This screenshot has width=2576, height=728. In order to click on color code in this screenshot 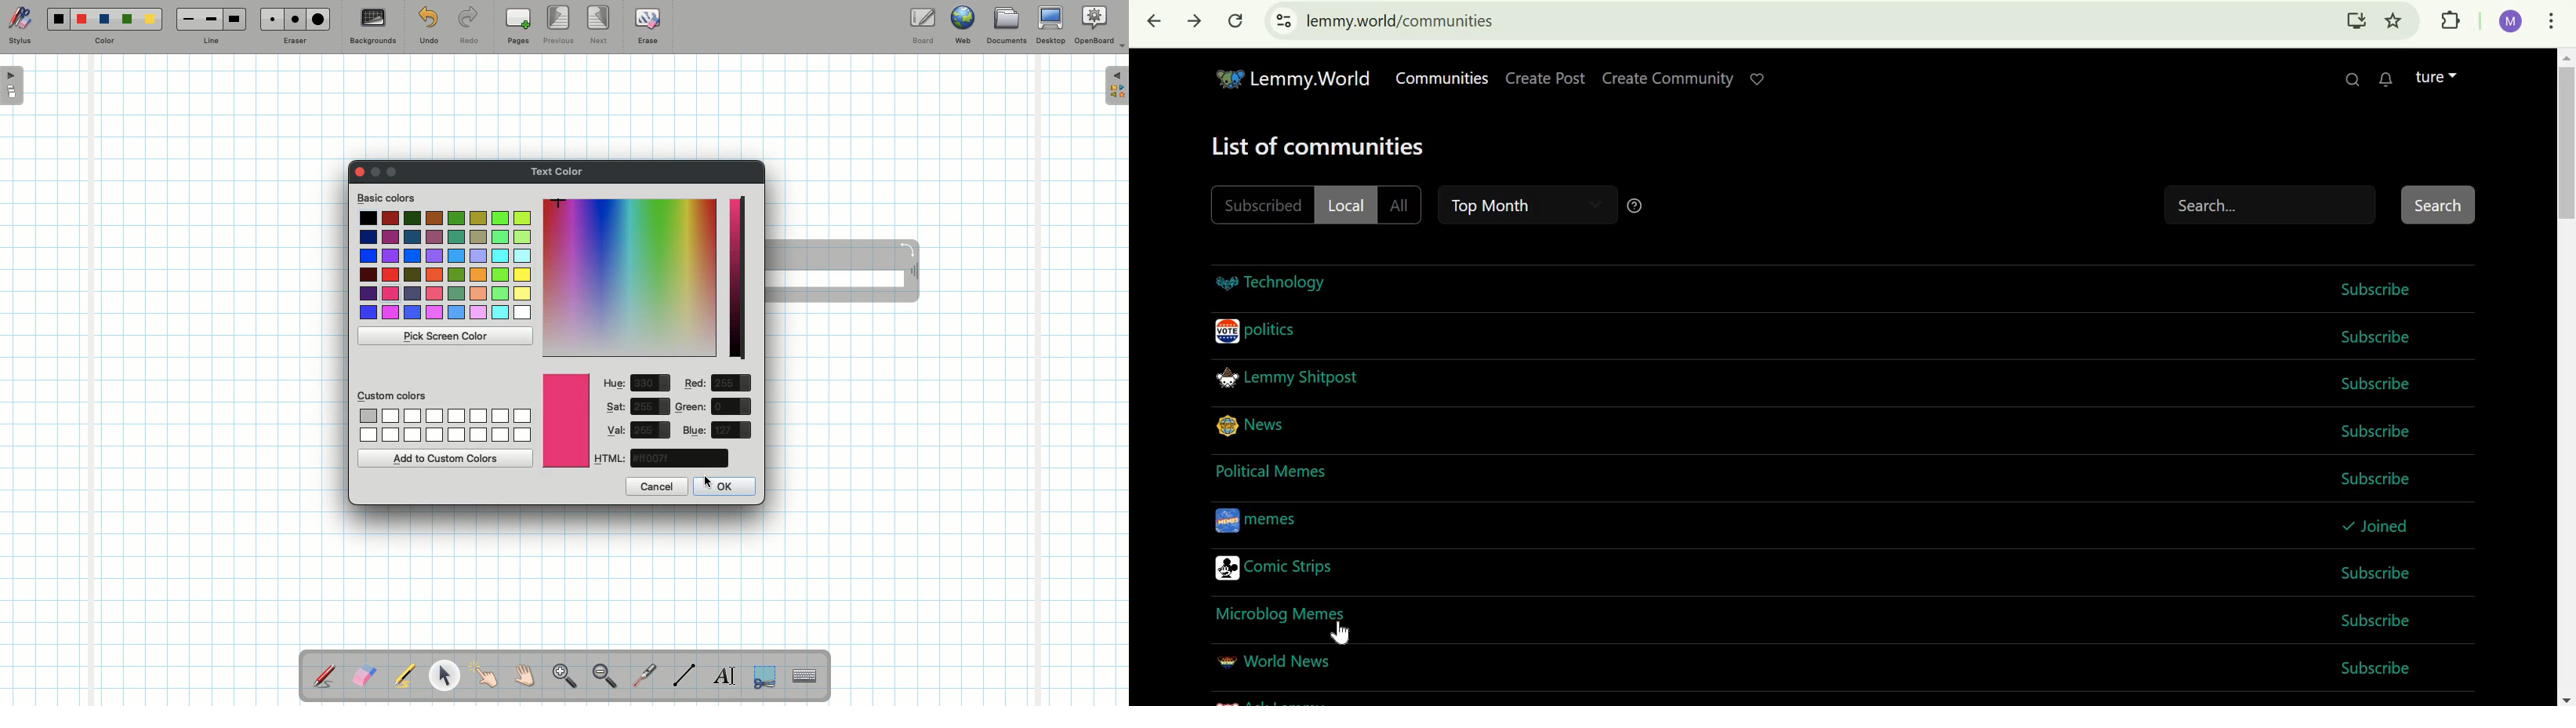, I will do `click(678, 458)`.